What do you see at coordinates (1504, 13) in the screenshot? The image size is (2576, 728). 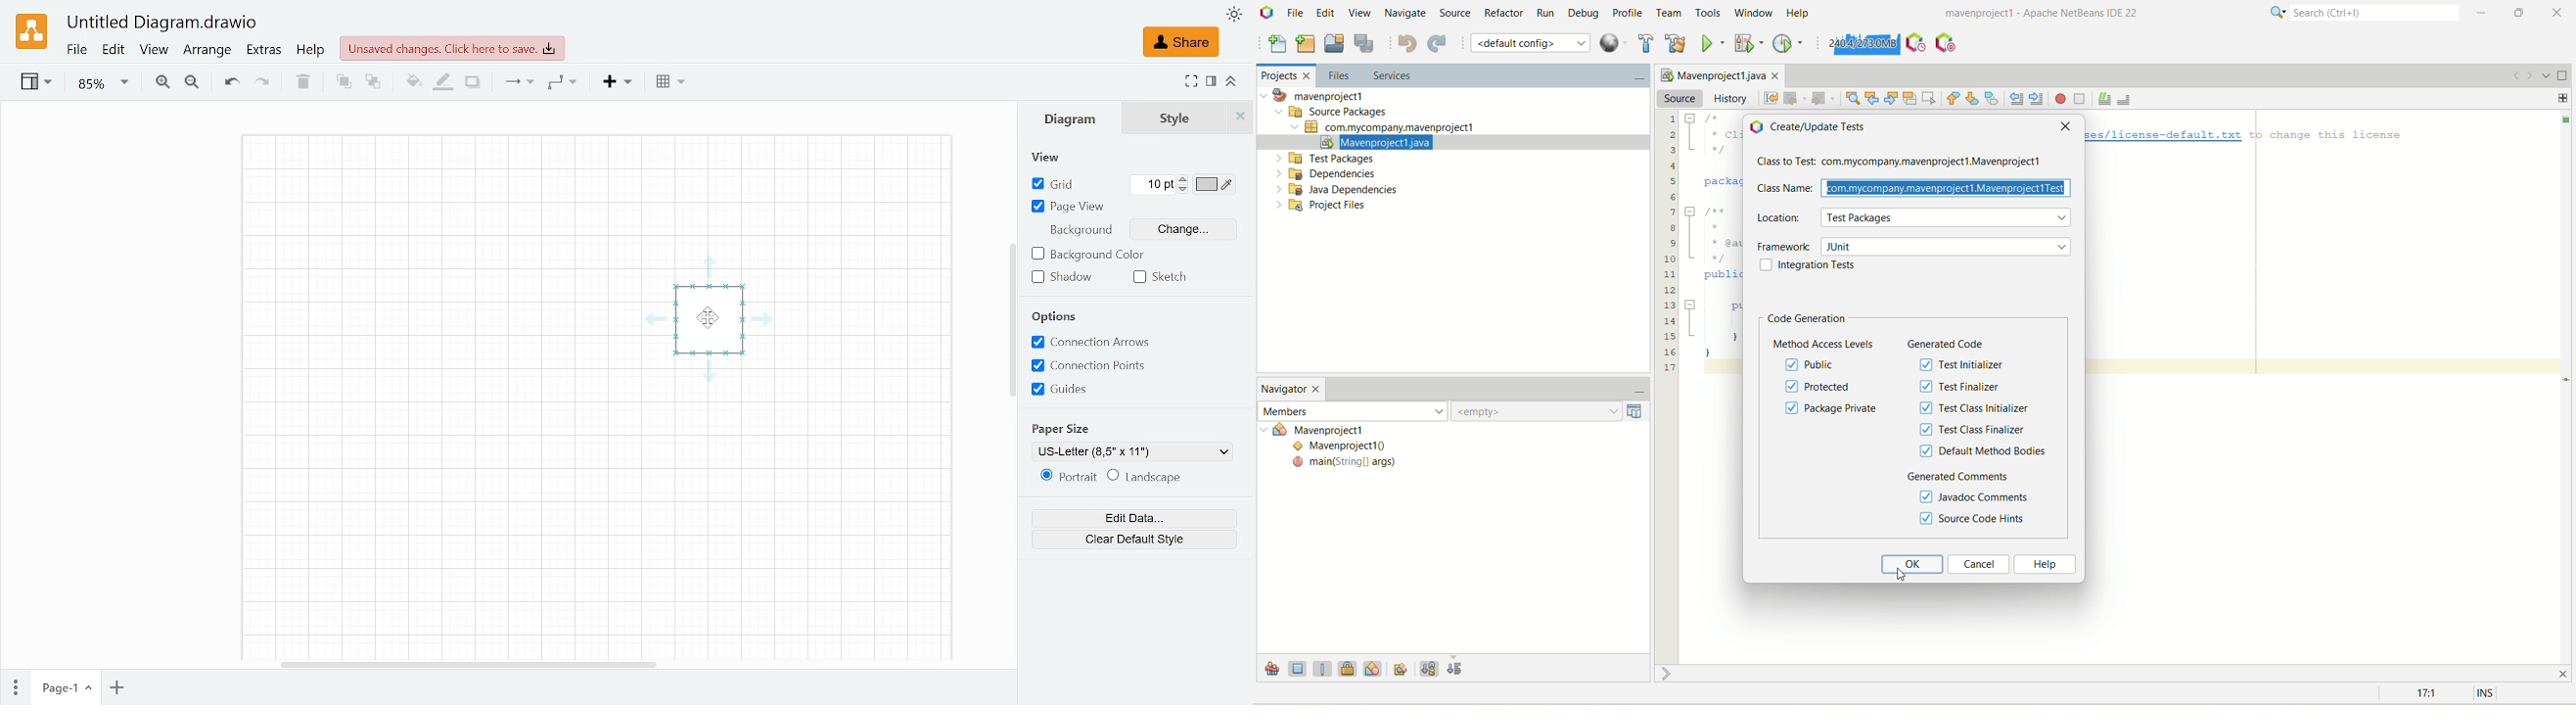 I see `refactor` at bounding box center [1504, 13].